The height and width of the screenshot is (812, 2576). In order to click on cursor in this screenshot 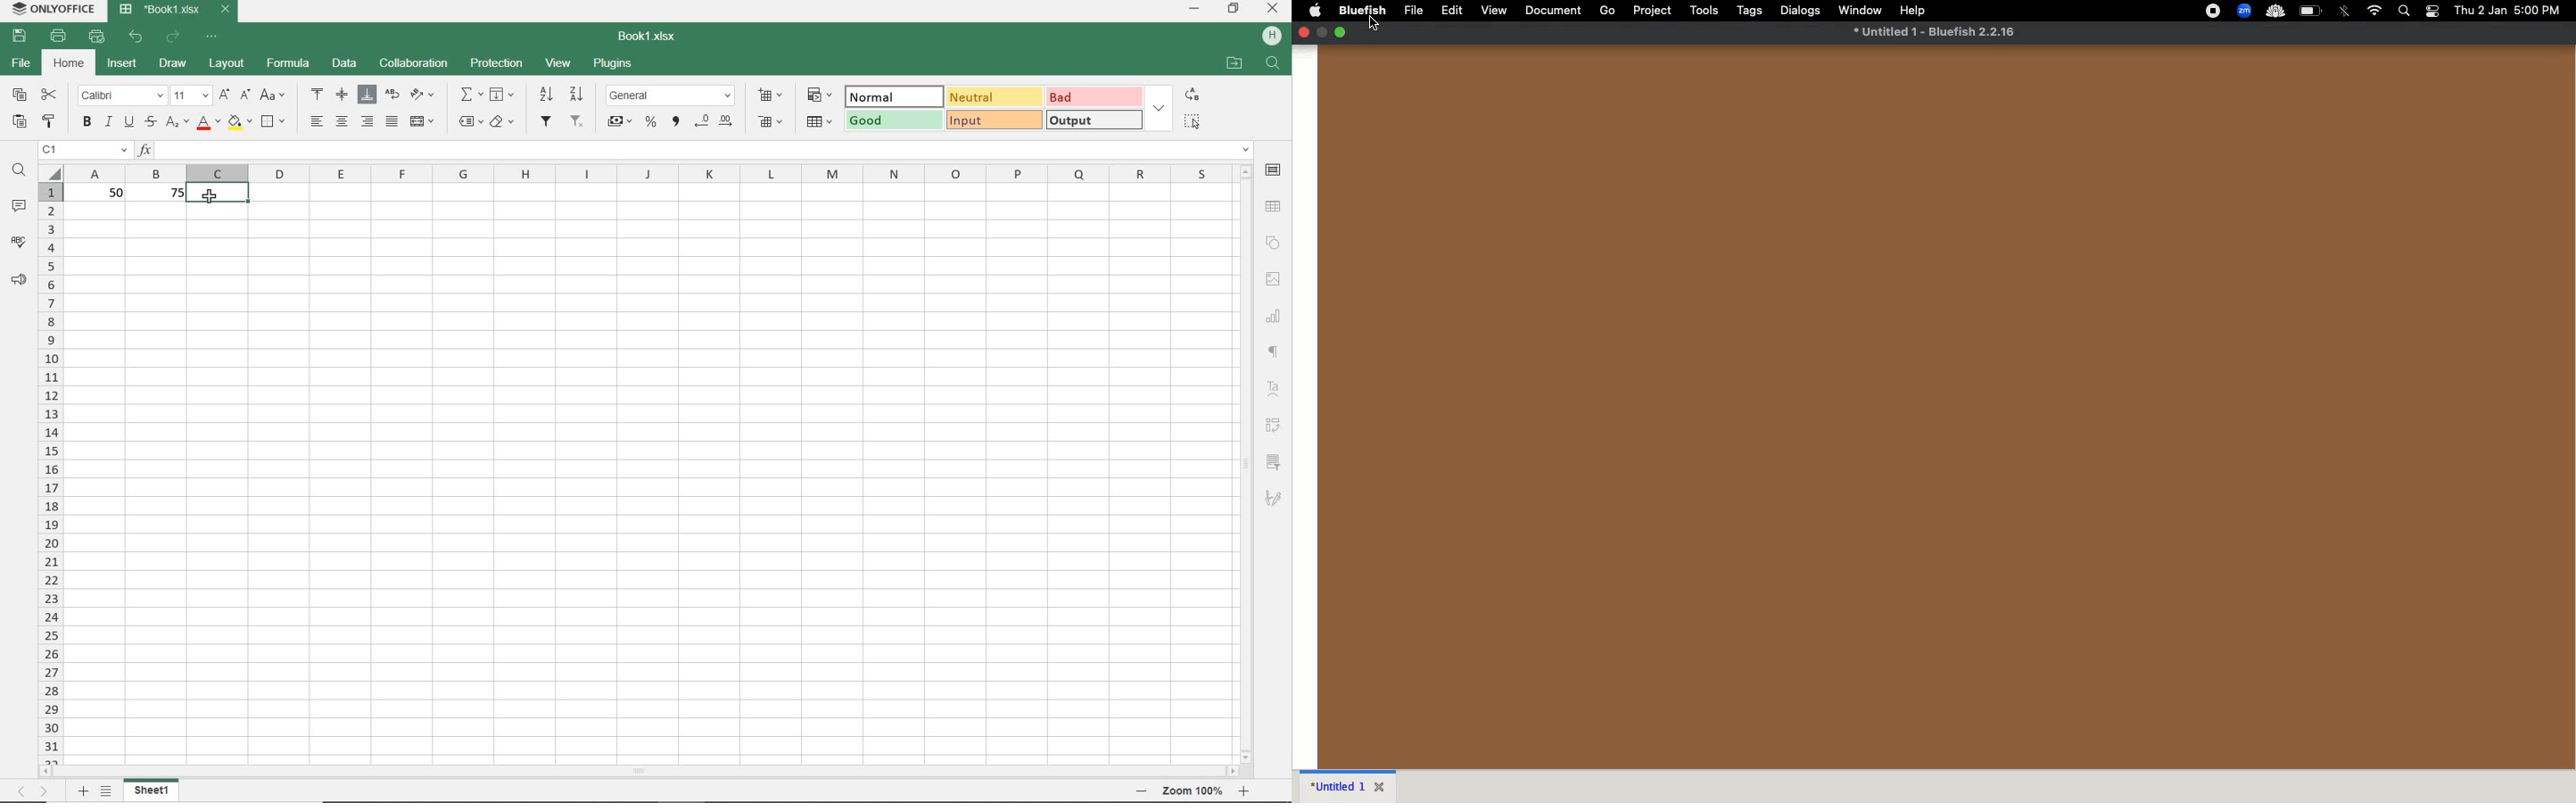, I will do `click(209, 196)`.